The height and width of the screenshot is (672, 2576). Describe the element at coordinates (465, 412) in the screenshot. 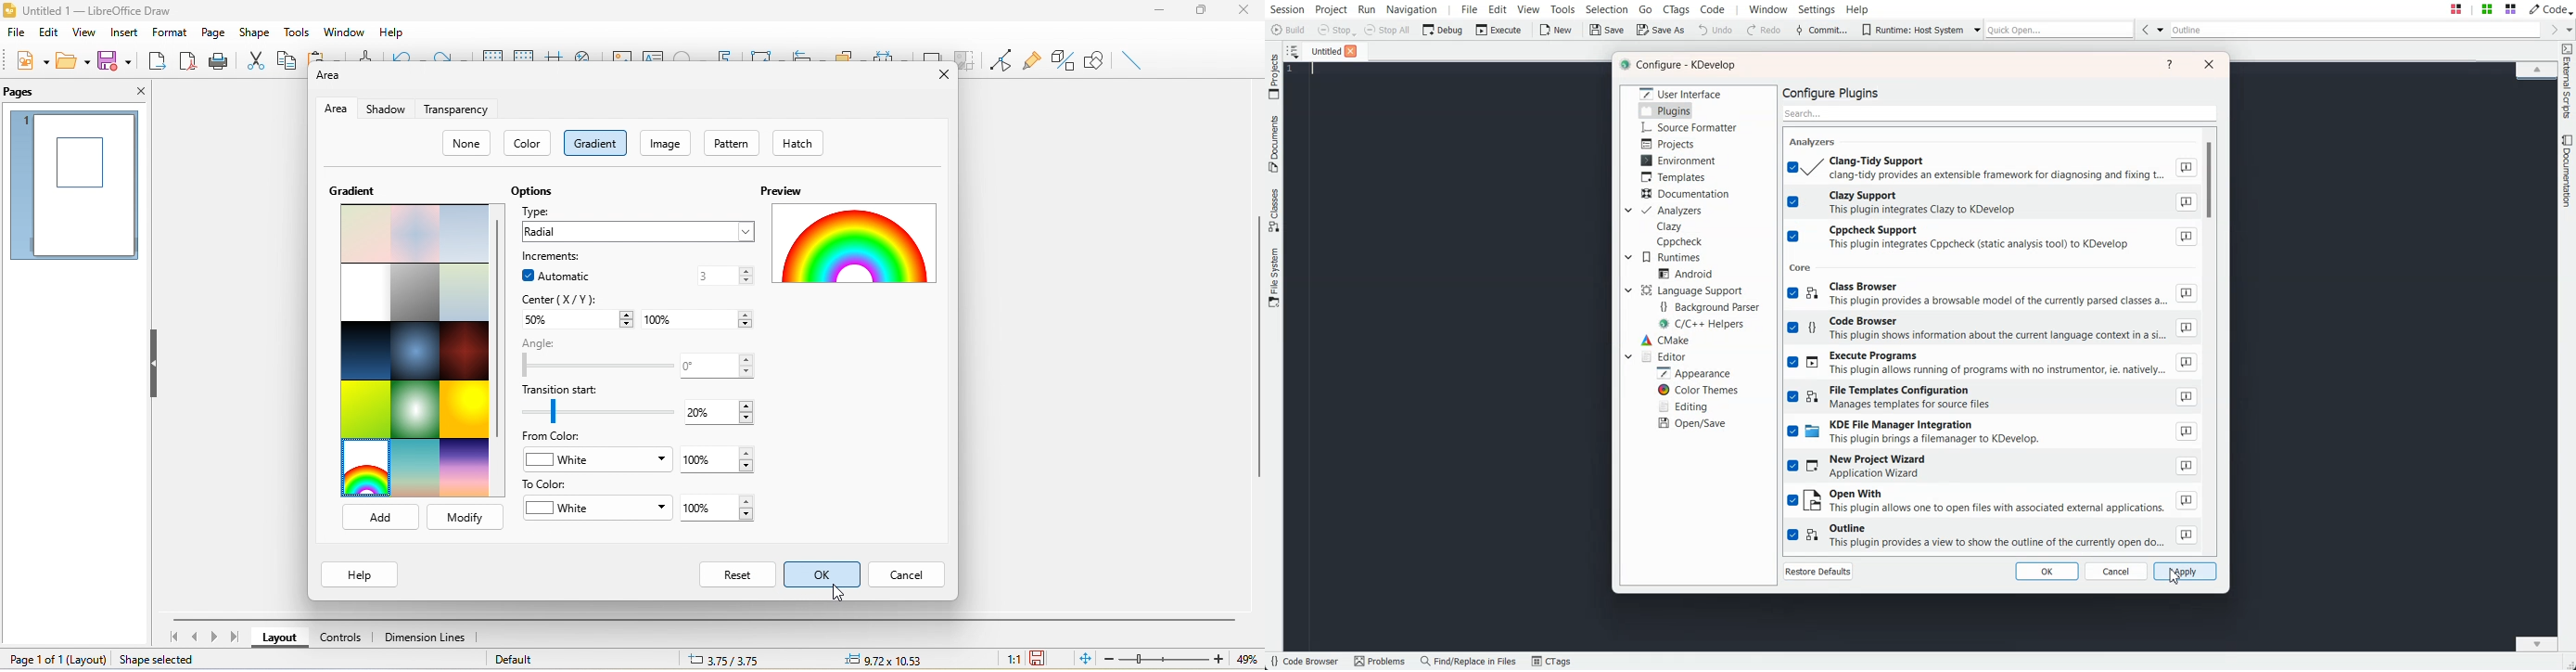

I see `sunshine` at that location.